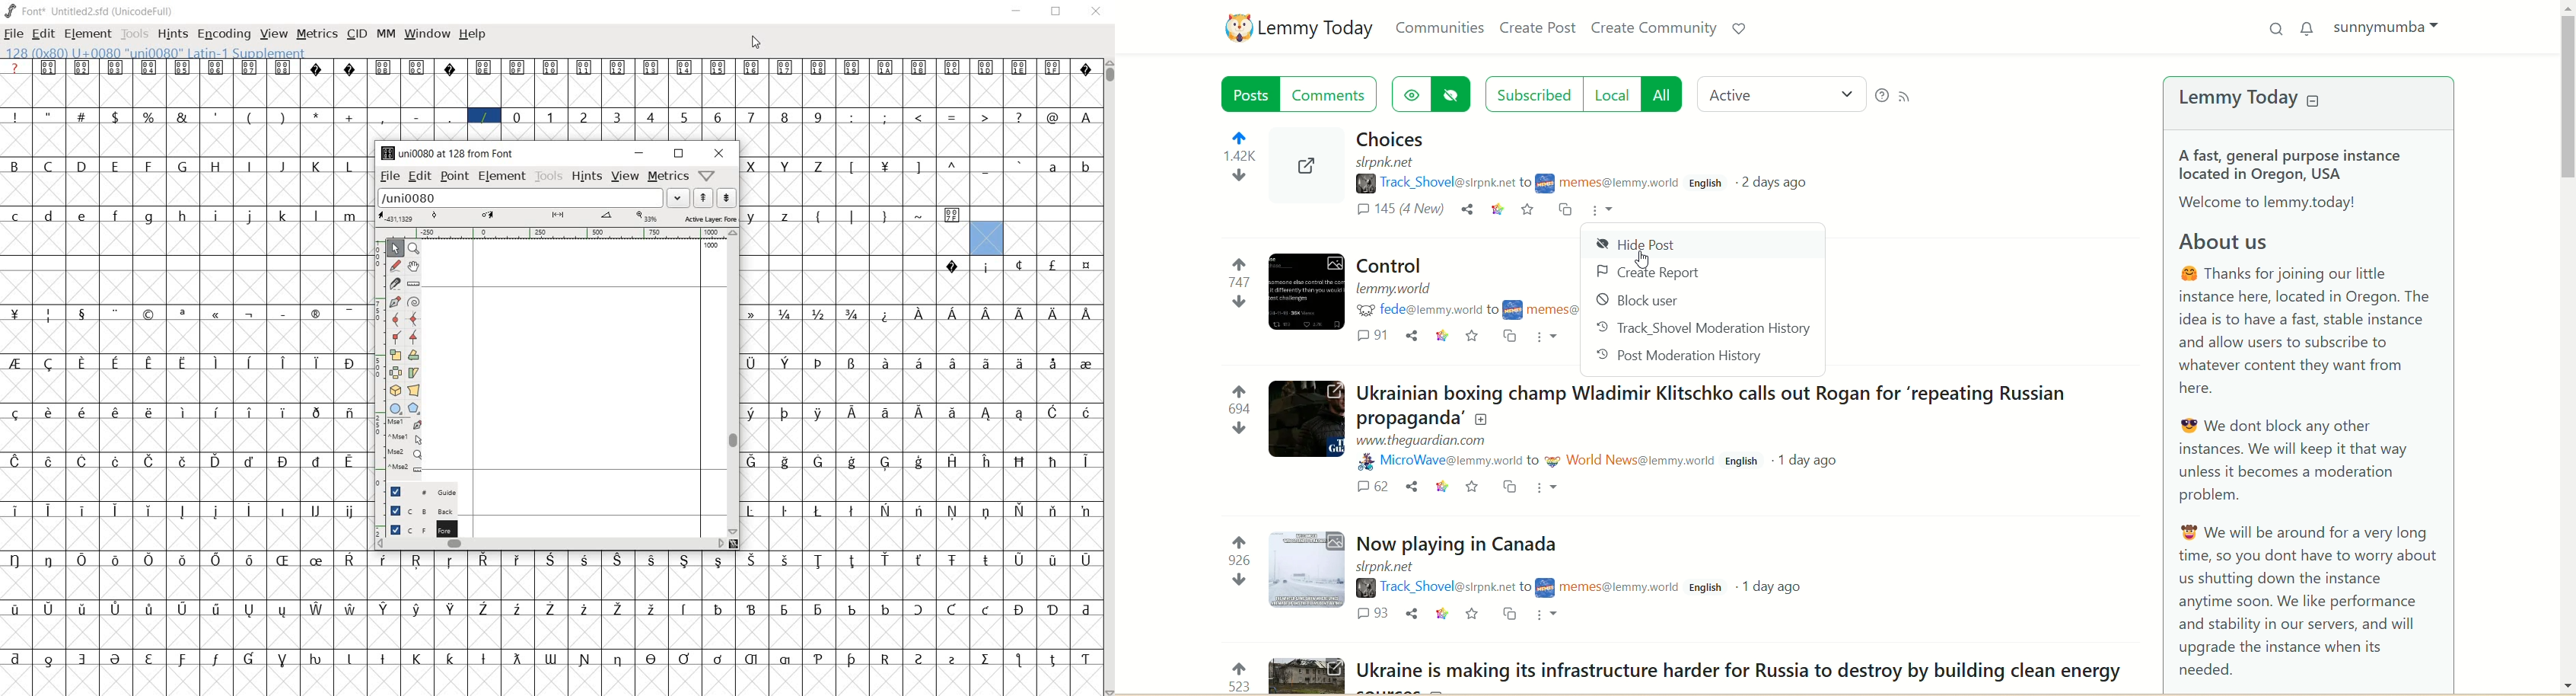 The height and width of the screenshot is (700, 2576). Describe the element at coordinates (1086, 611) in the screenshot. I see `glyph` at that location.